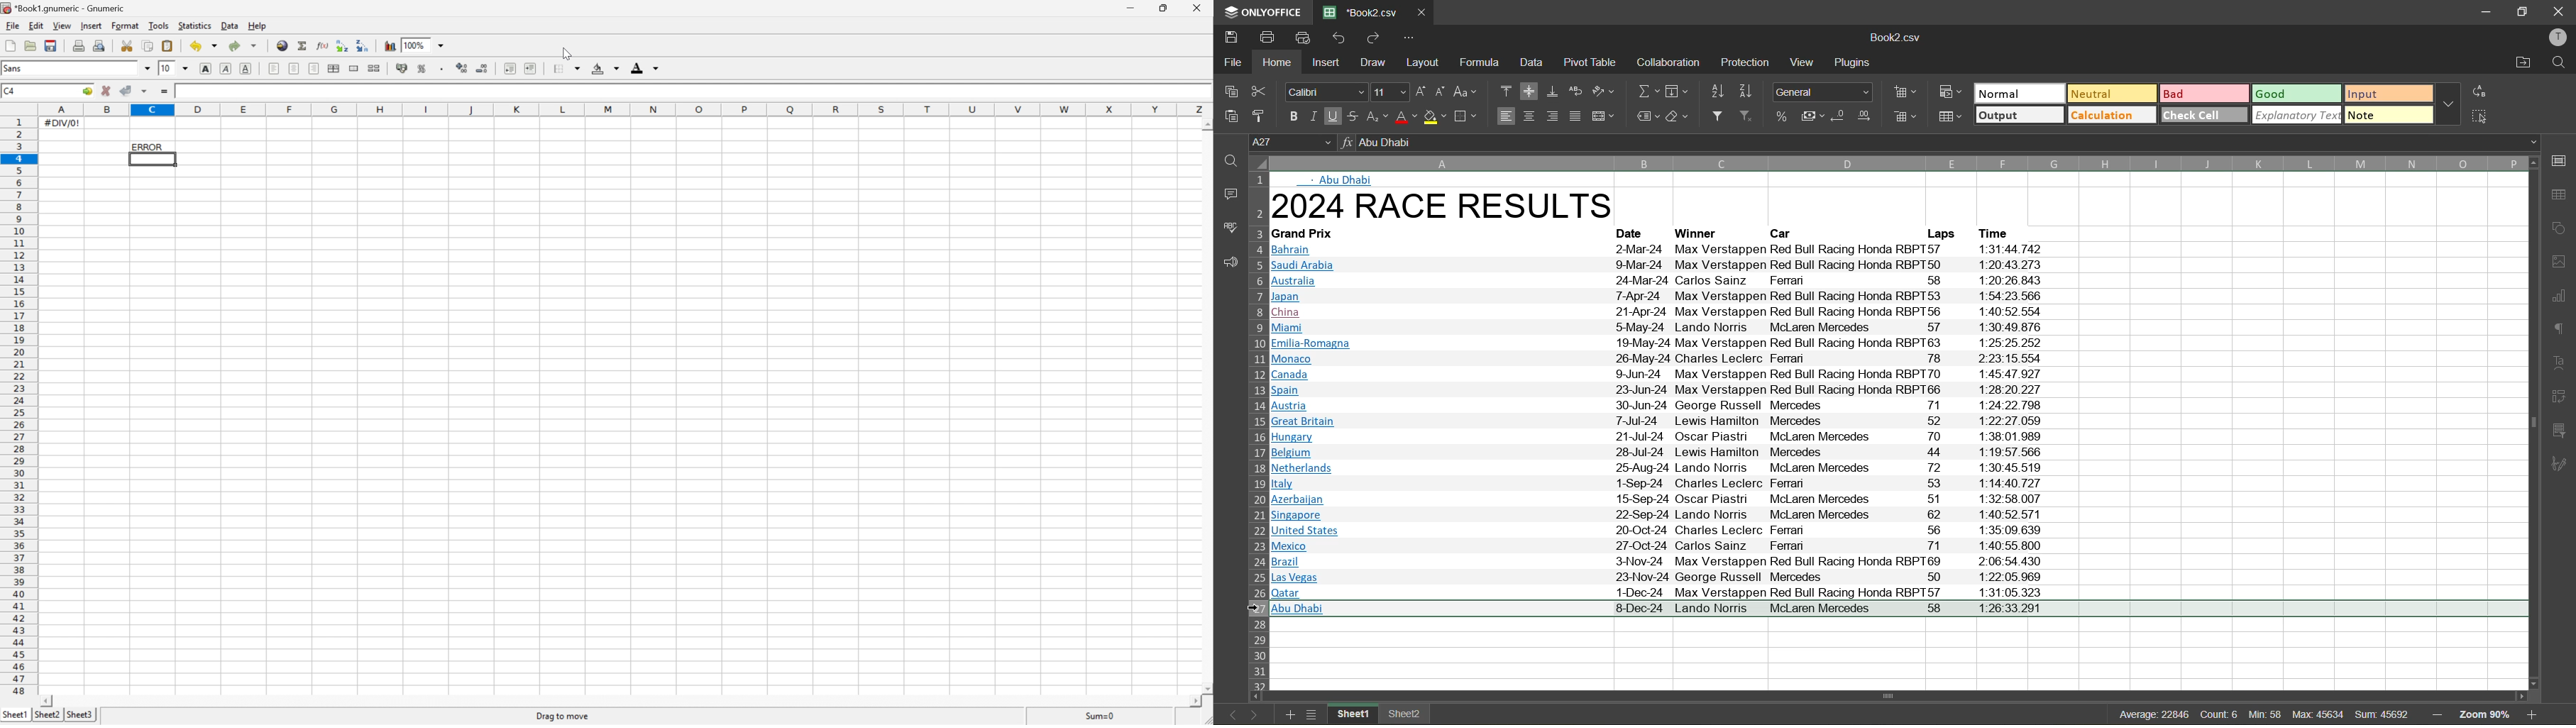  I want to click on Sum=#DIV/0!, so click(1099, 715).